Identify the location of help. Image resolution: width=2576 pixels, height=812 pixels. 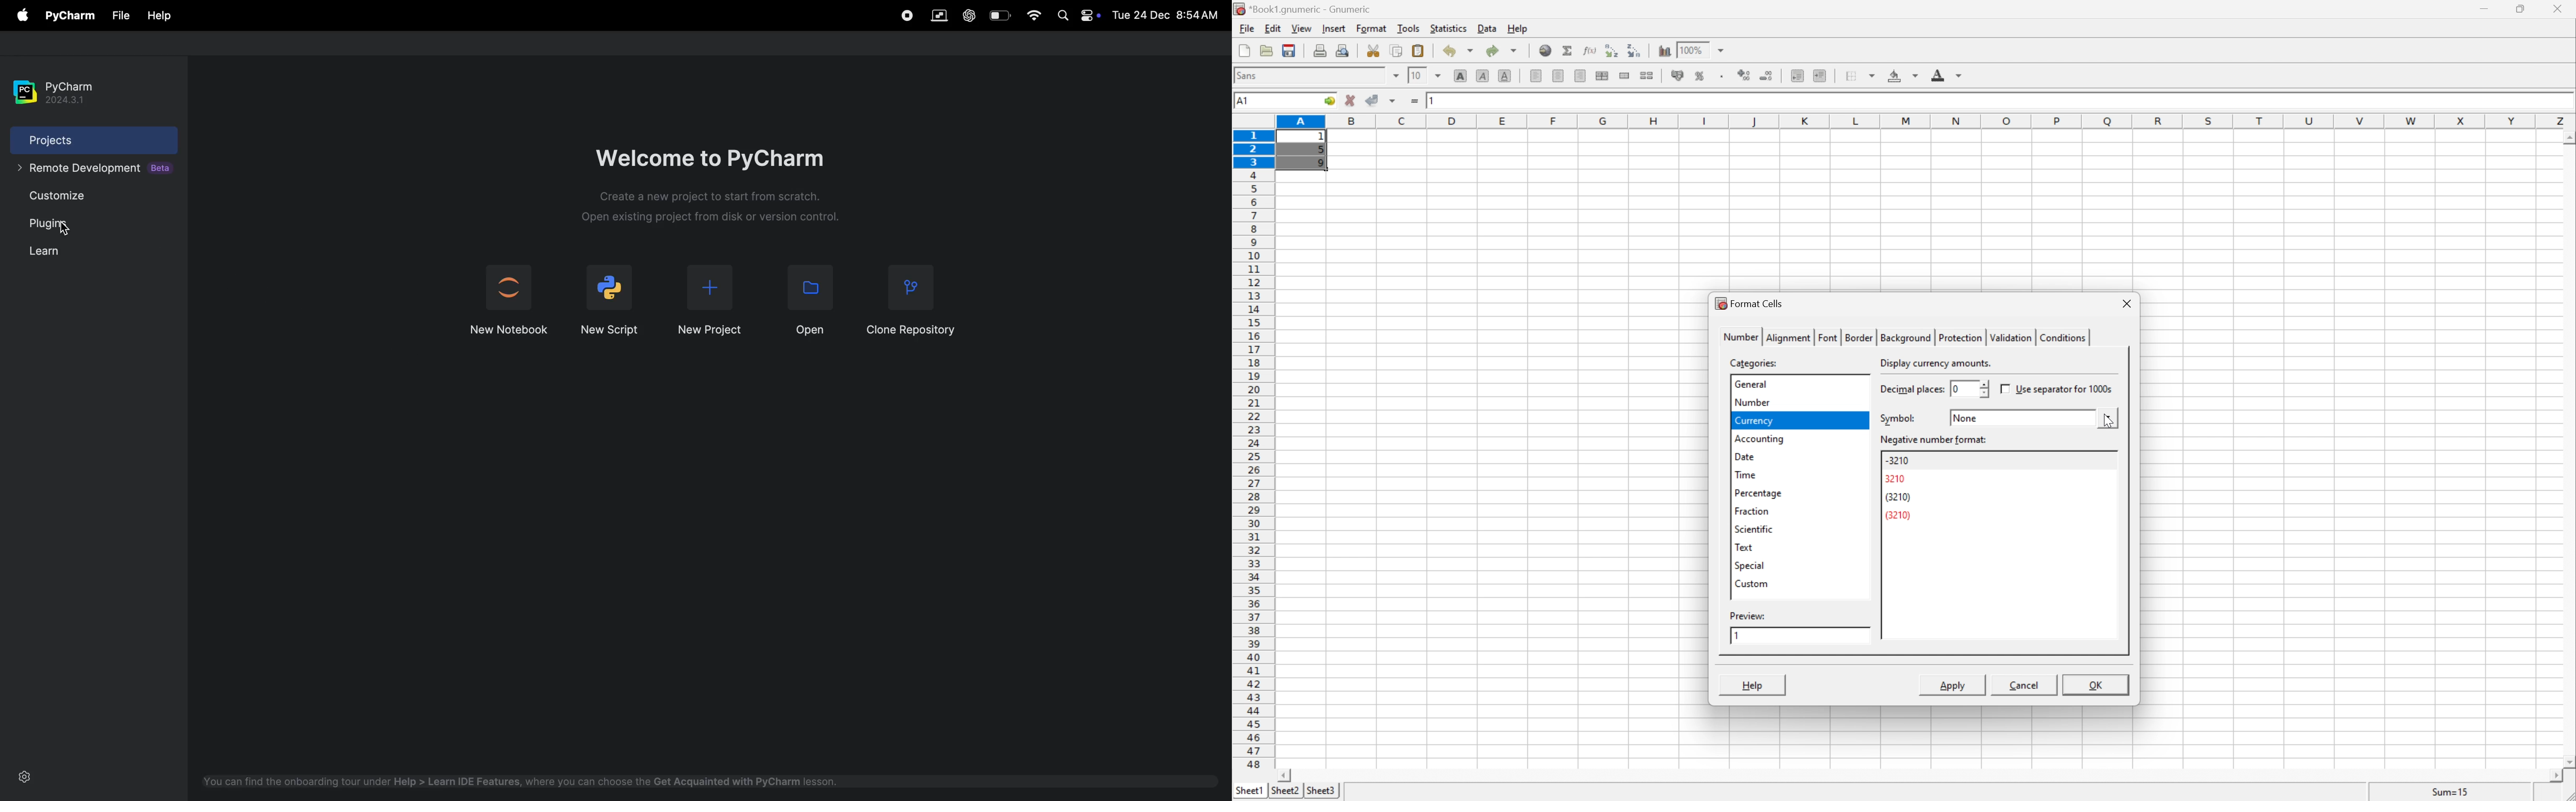
(1753, 685).